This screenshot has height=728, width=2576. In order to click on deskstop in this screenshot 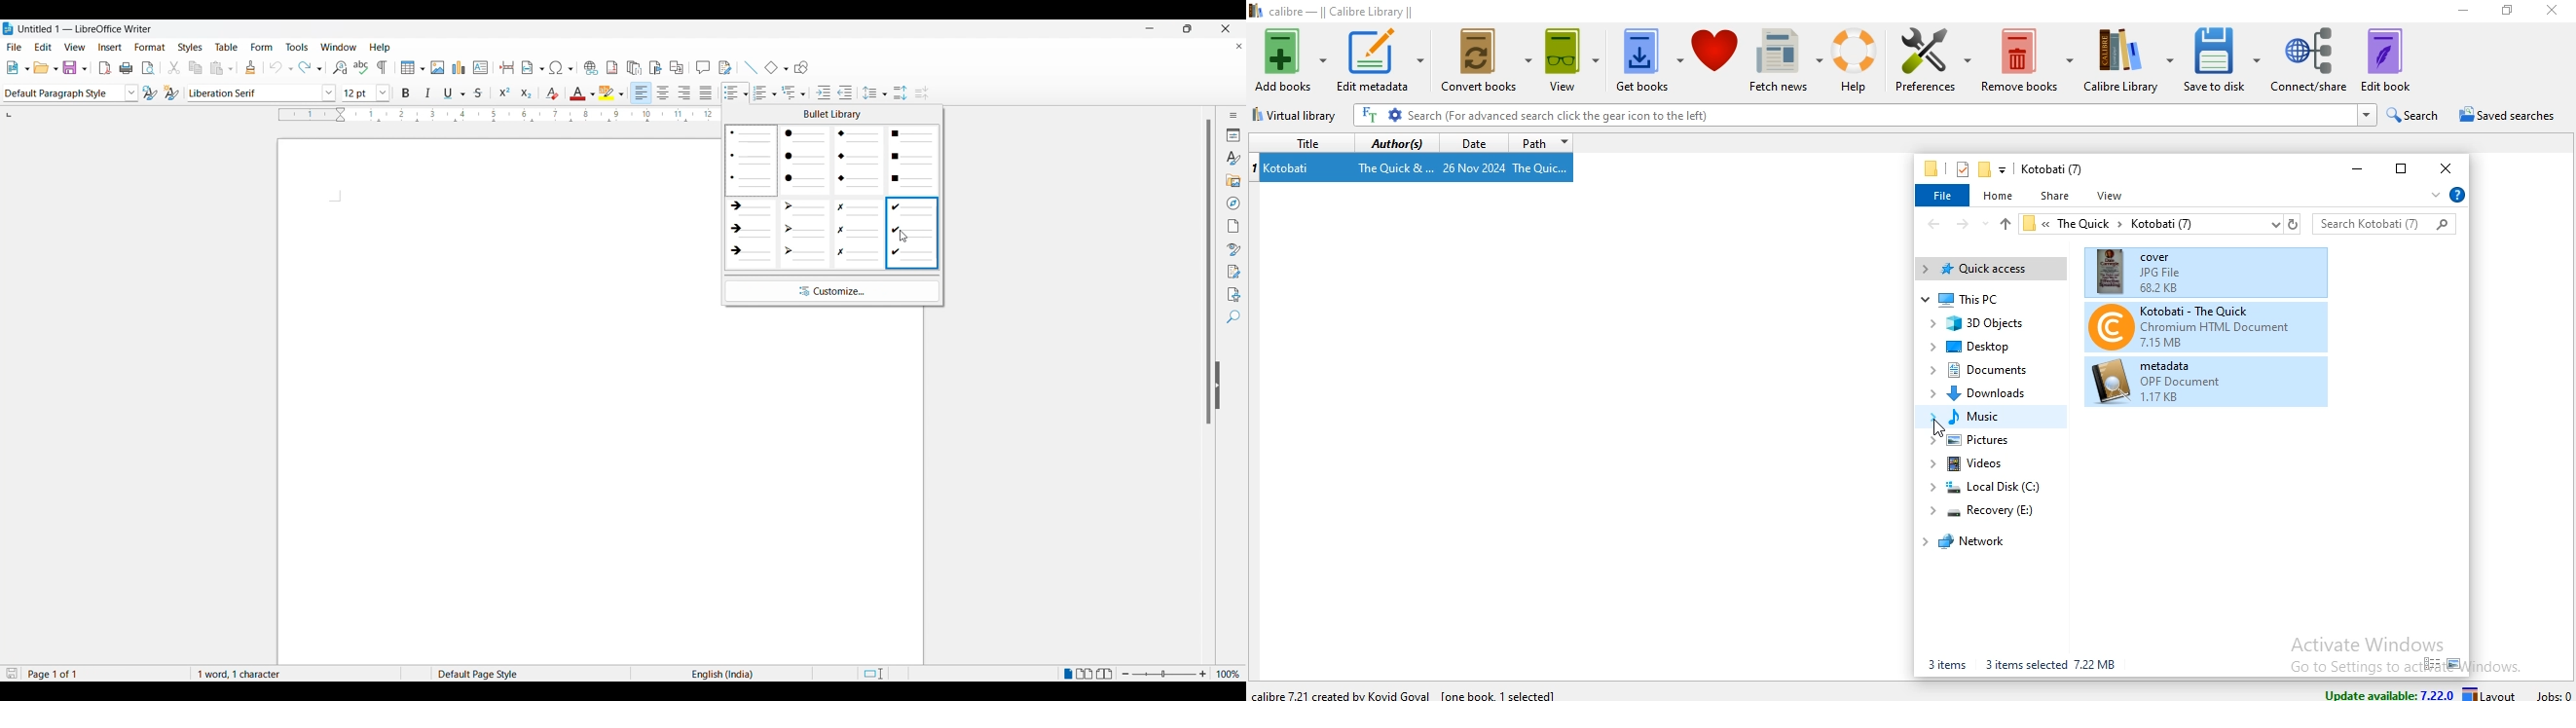, I will do `click(1978, 347)`.